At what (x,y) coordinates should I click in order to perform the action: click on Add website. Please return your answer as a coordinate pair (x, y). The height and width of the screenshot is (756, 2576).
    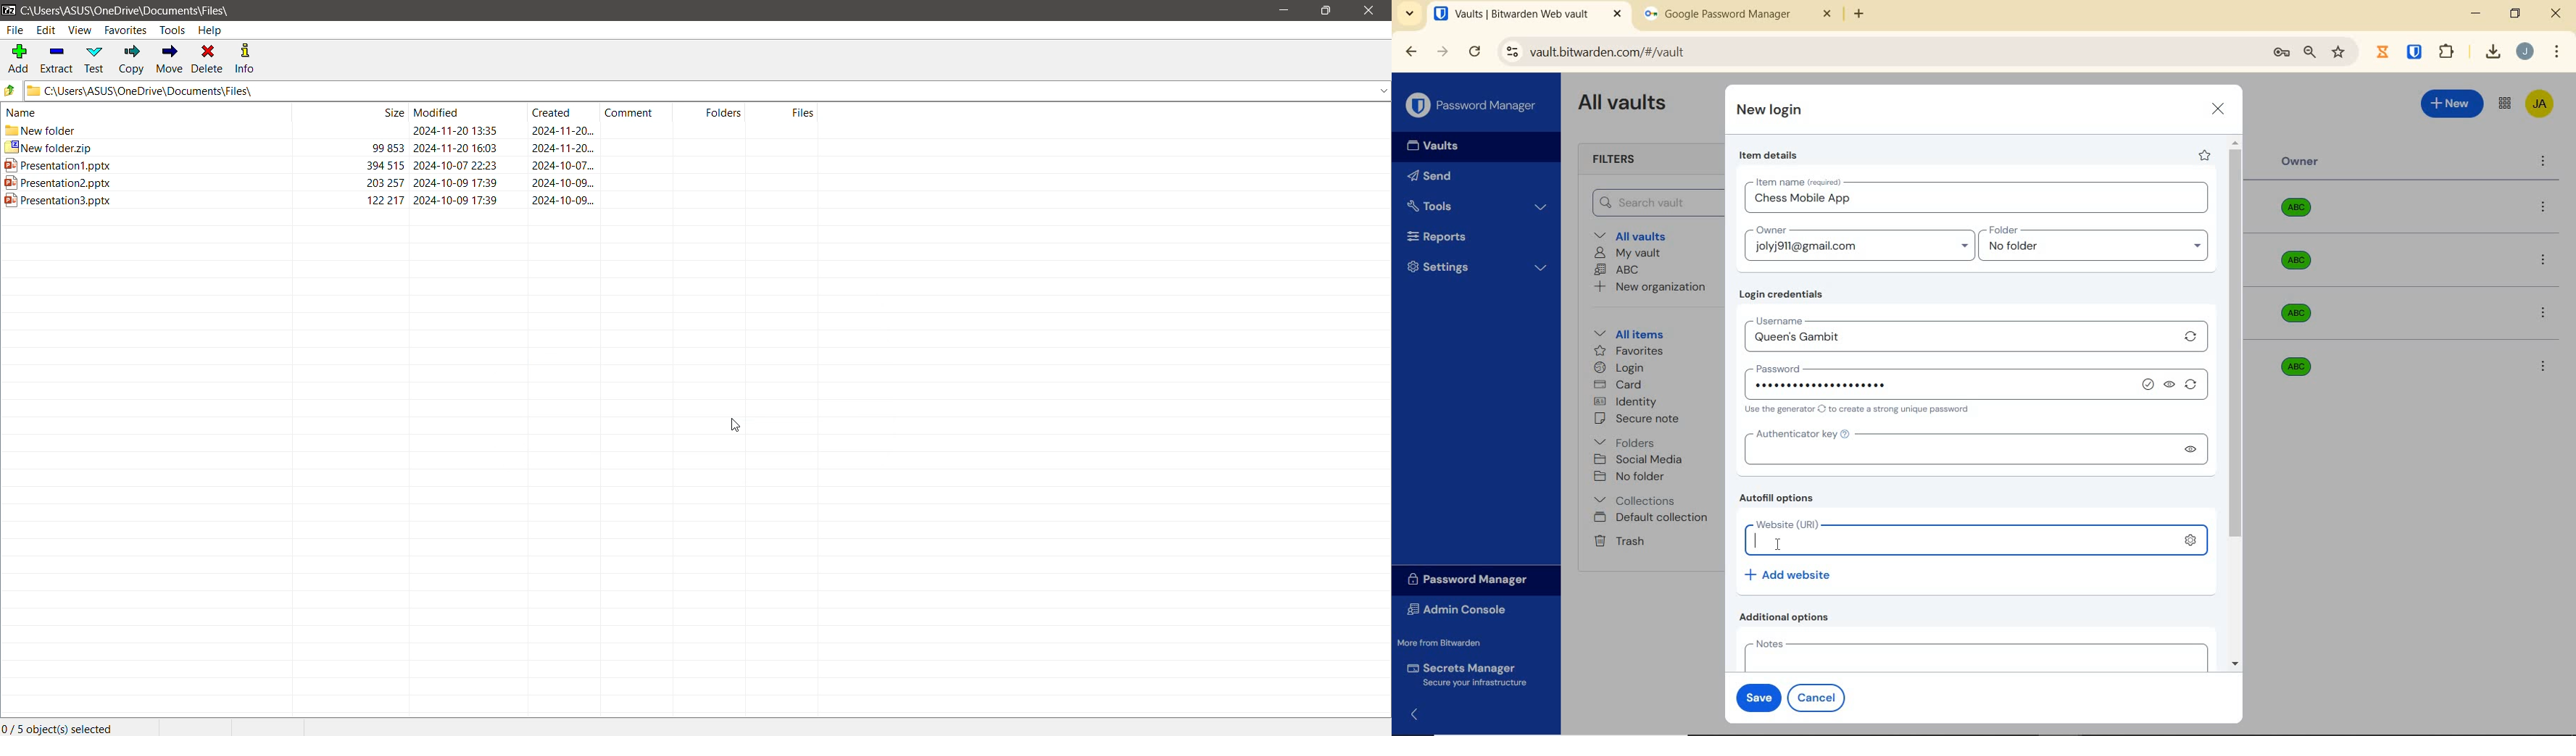
    Looking at the image, I should click on (1789, 574).